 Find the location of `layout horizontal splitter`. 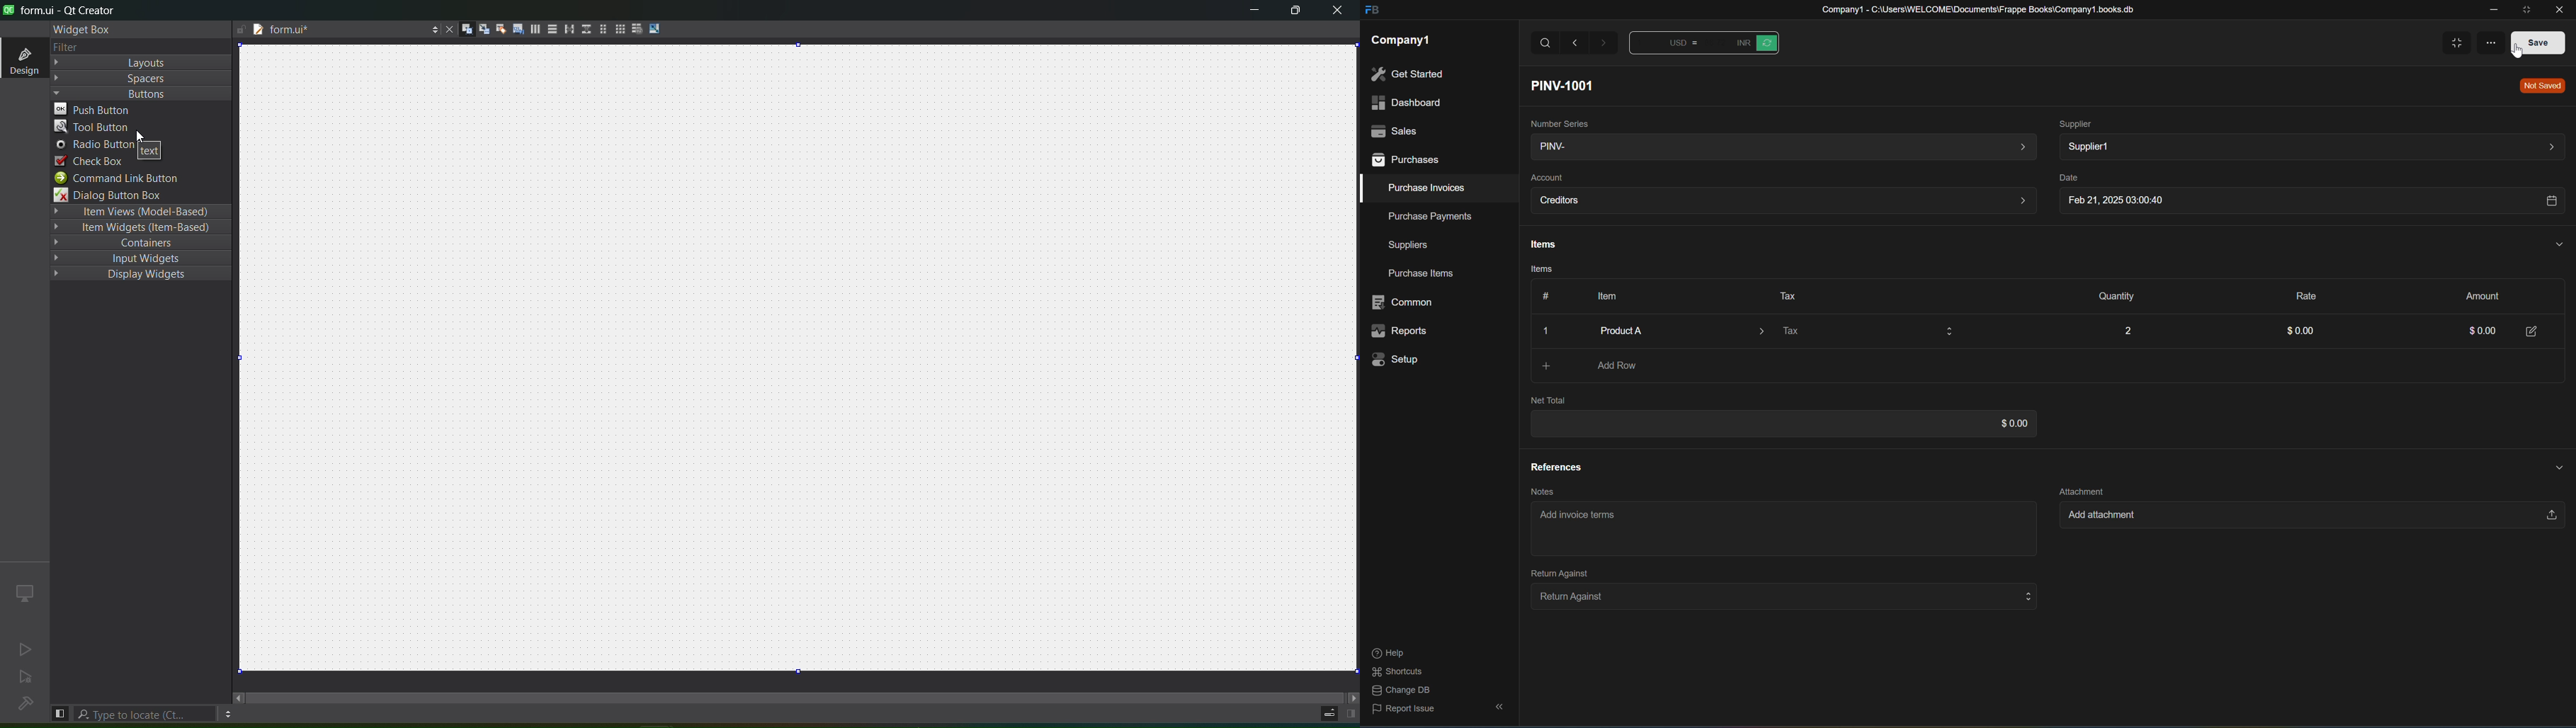

layout horizontal splitter is located at coordinates (567, 29).